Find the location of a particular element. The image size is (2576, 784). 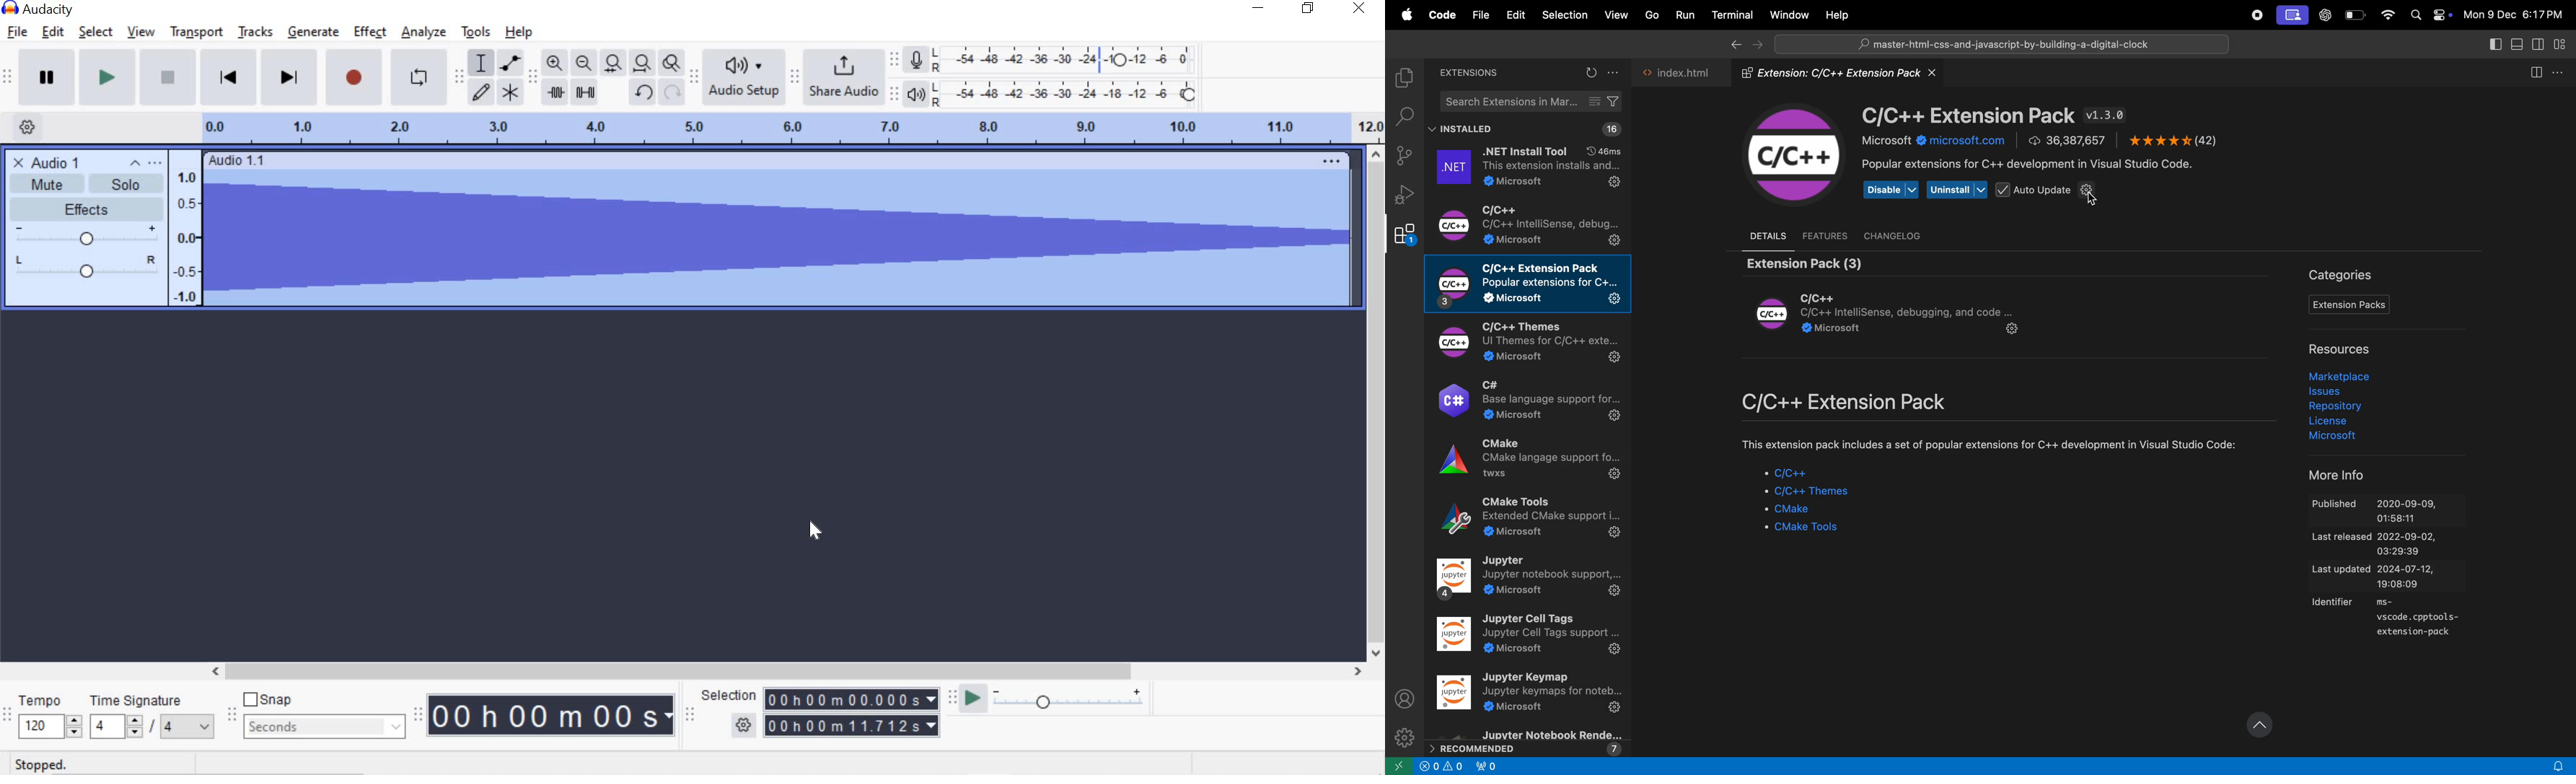

C make extensions is located at coordinates (1528, 465).